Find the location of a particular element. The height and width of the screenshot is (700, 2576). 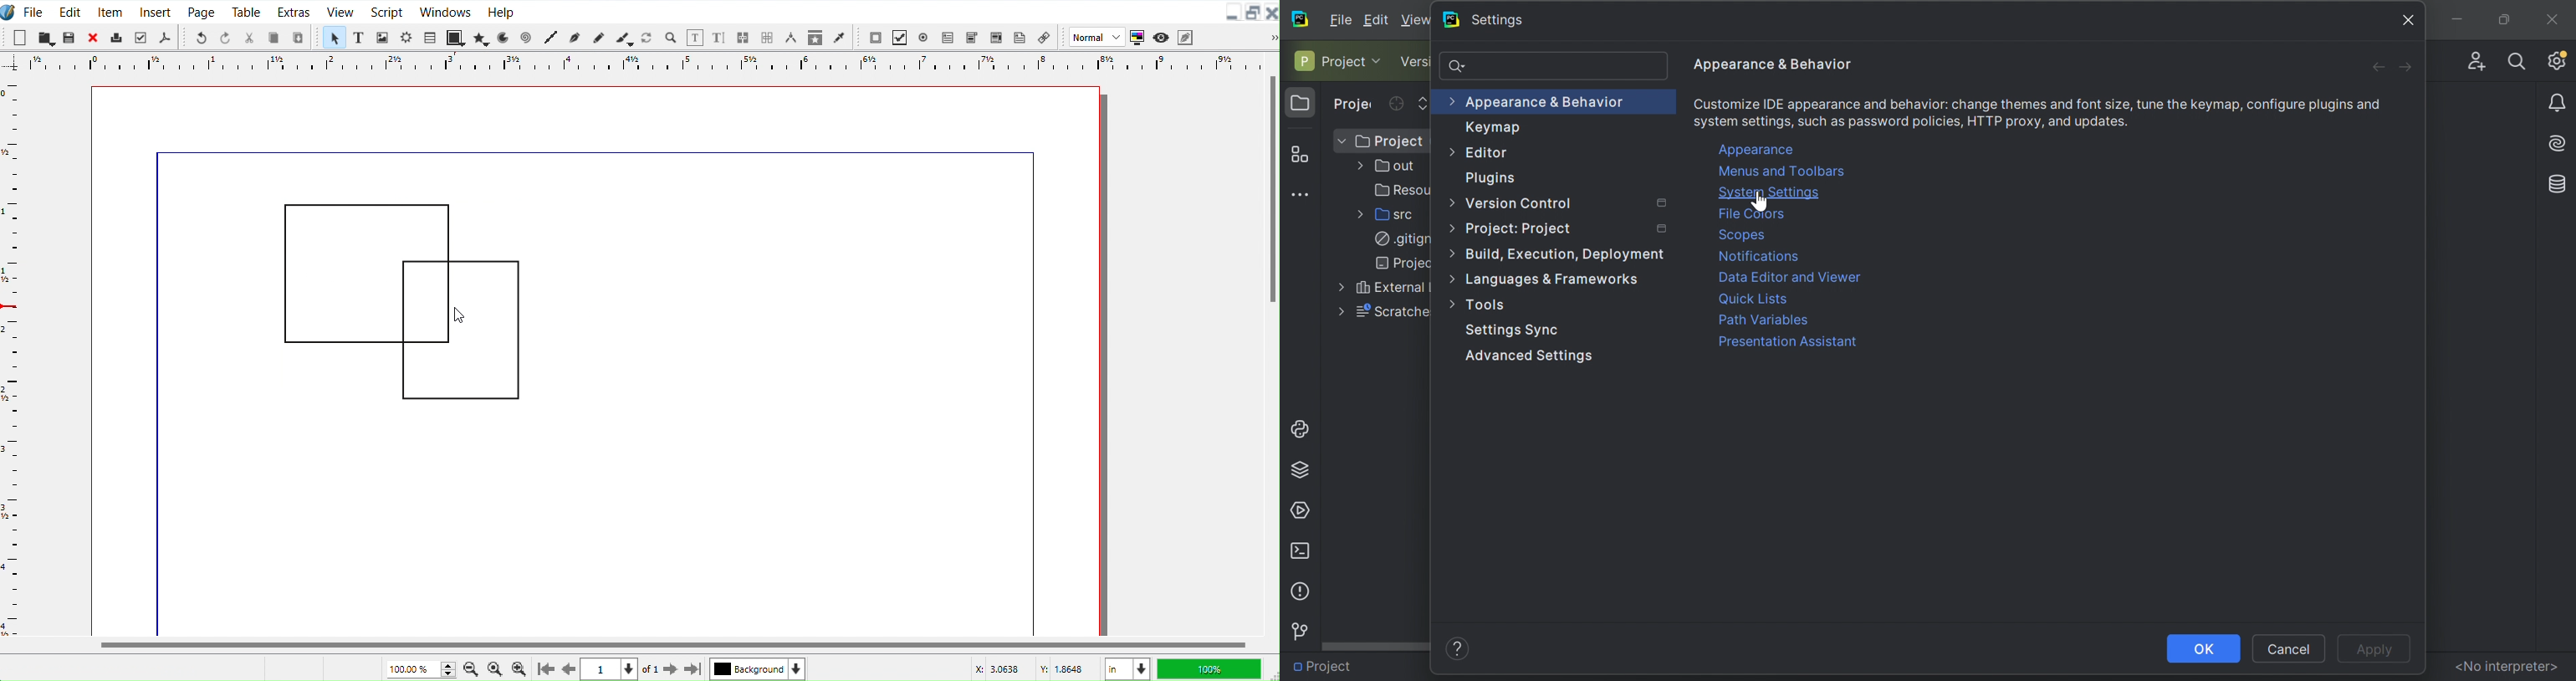

Extras is located at coordinates (294, 11).